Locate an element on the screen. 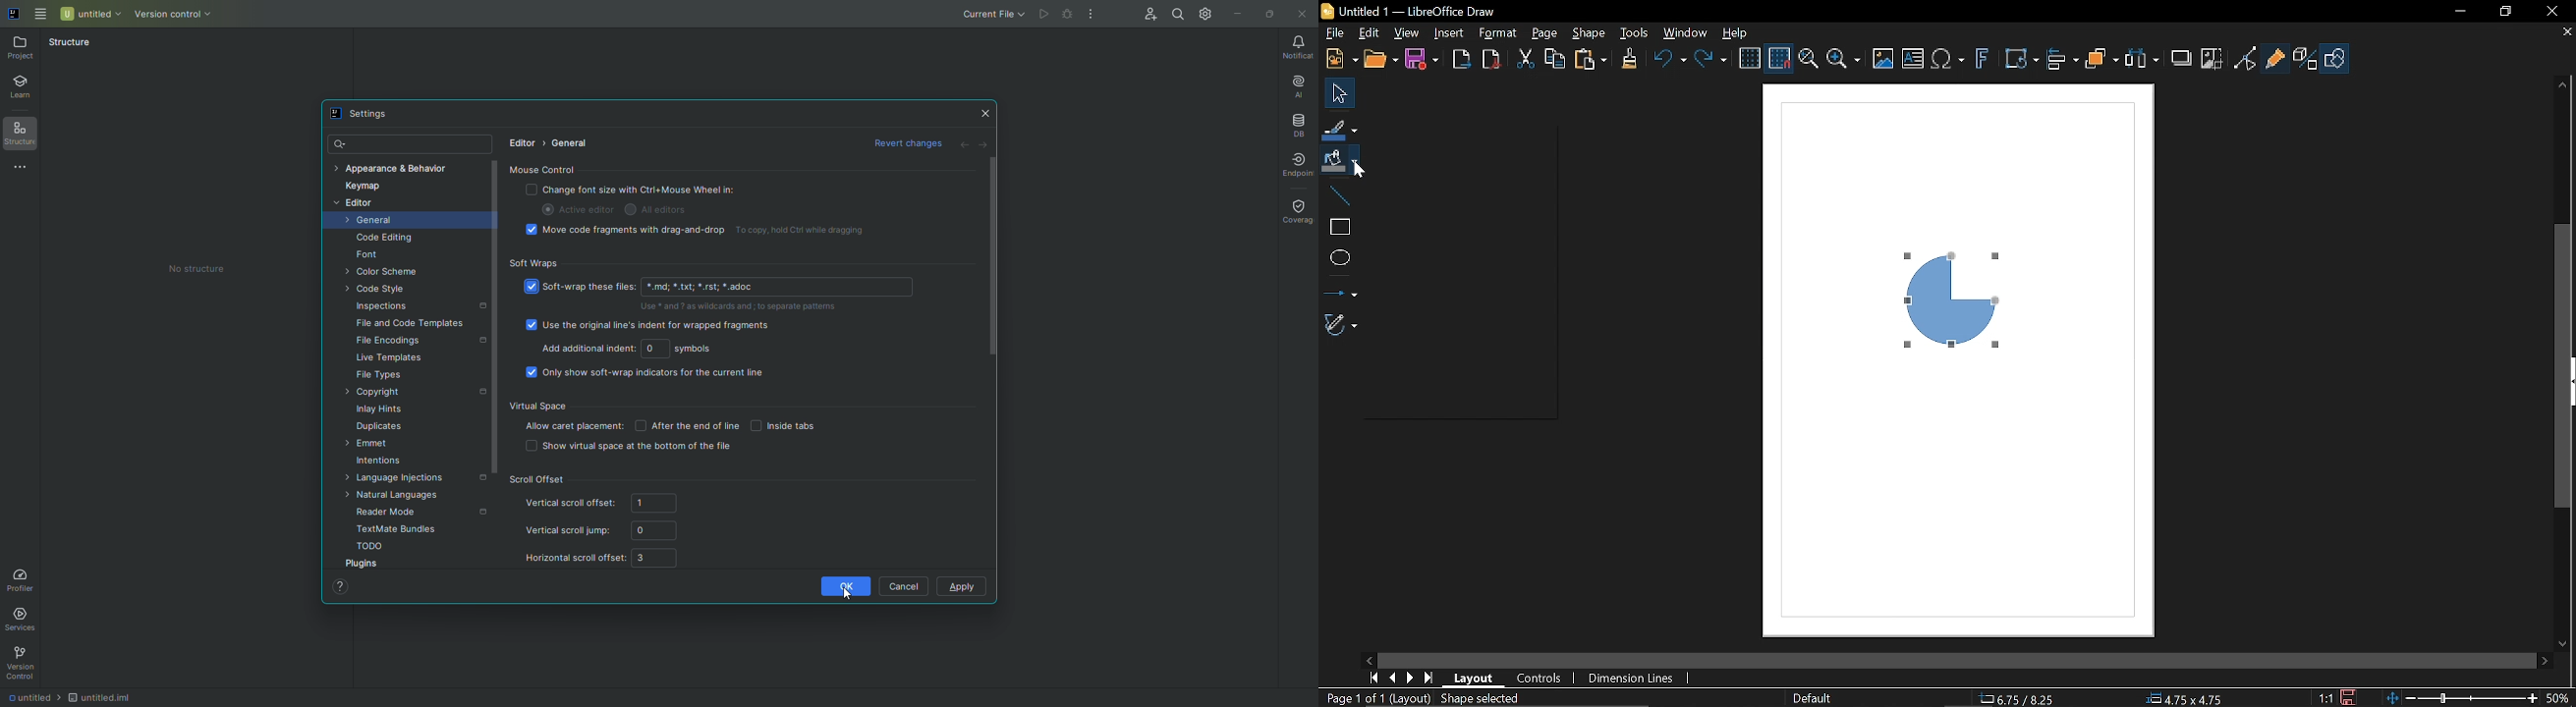 This screenshot has height=728, width=2576. Change zoom is located at coordinates (2460, 698).